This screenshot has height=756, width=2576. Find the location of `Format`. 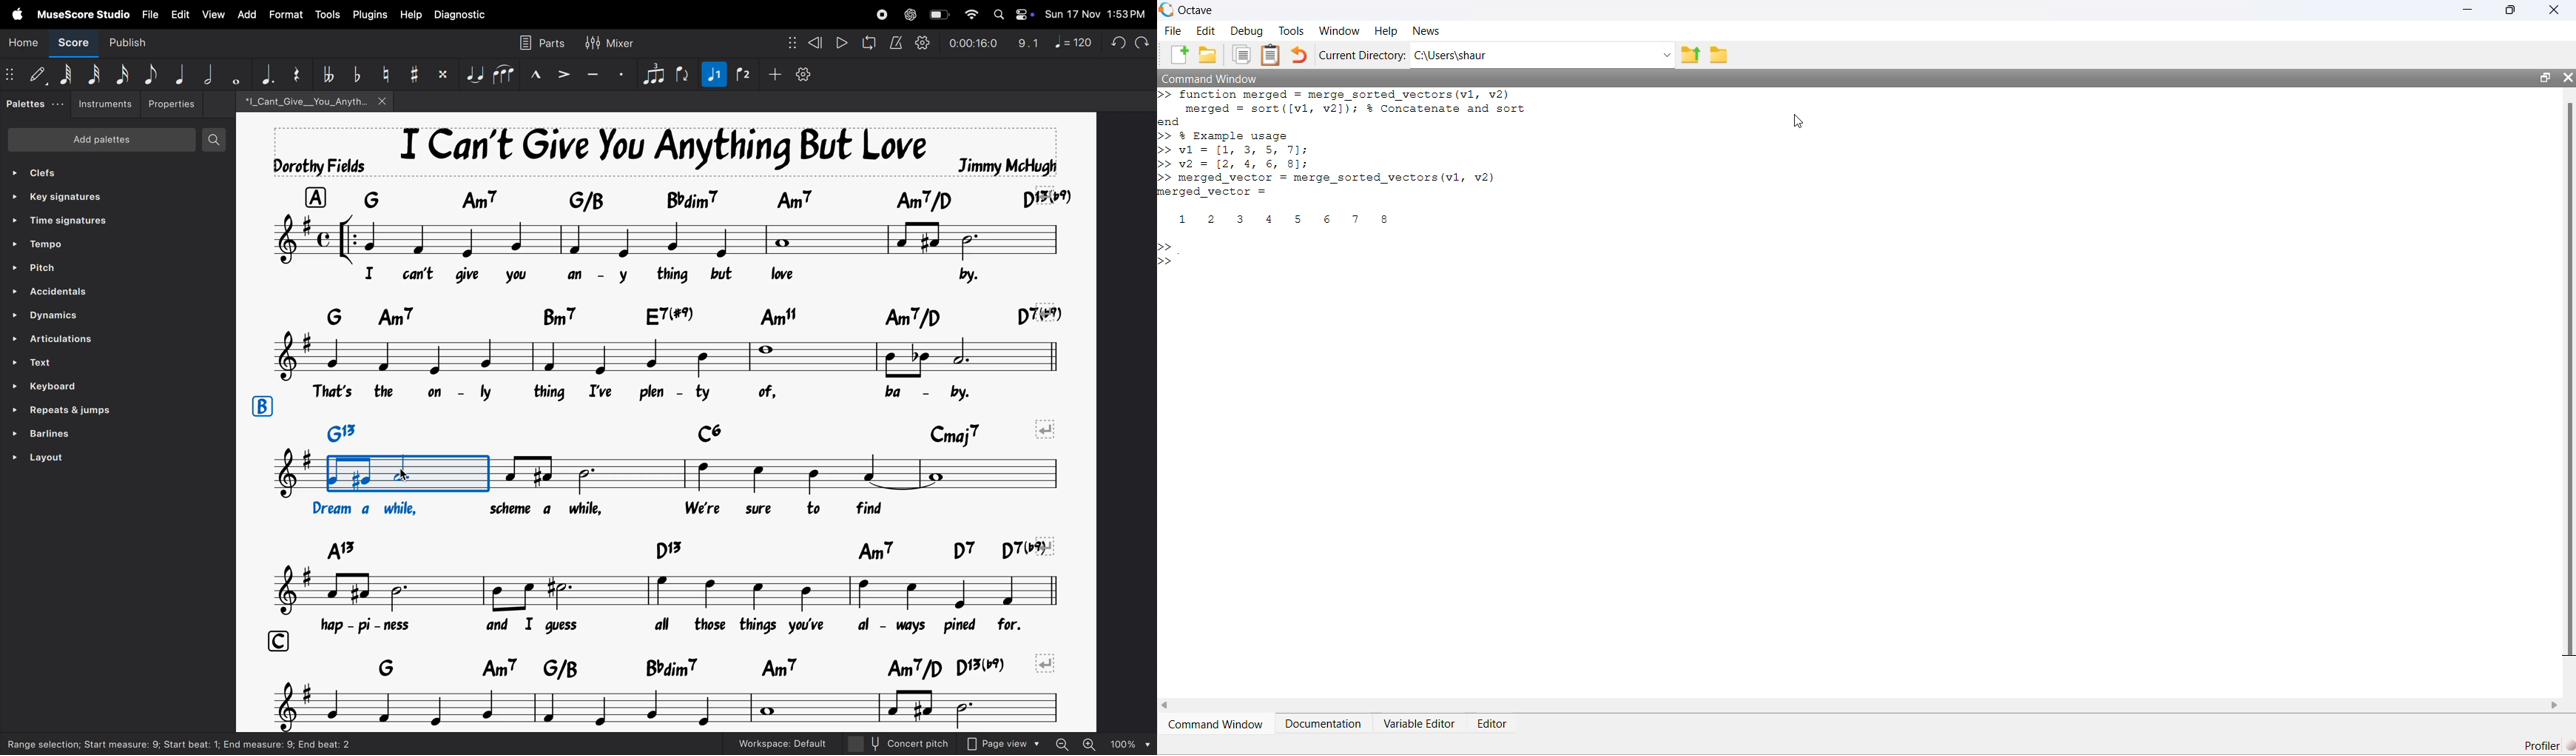

Format is located at coordinates (285, 15).